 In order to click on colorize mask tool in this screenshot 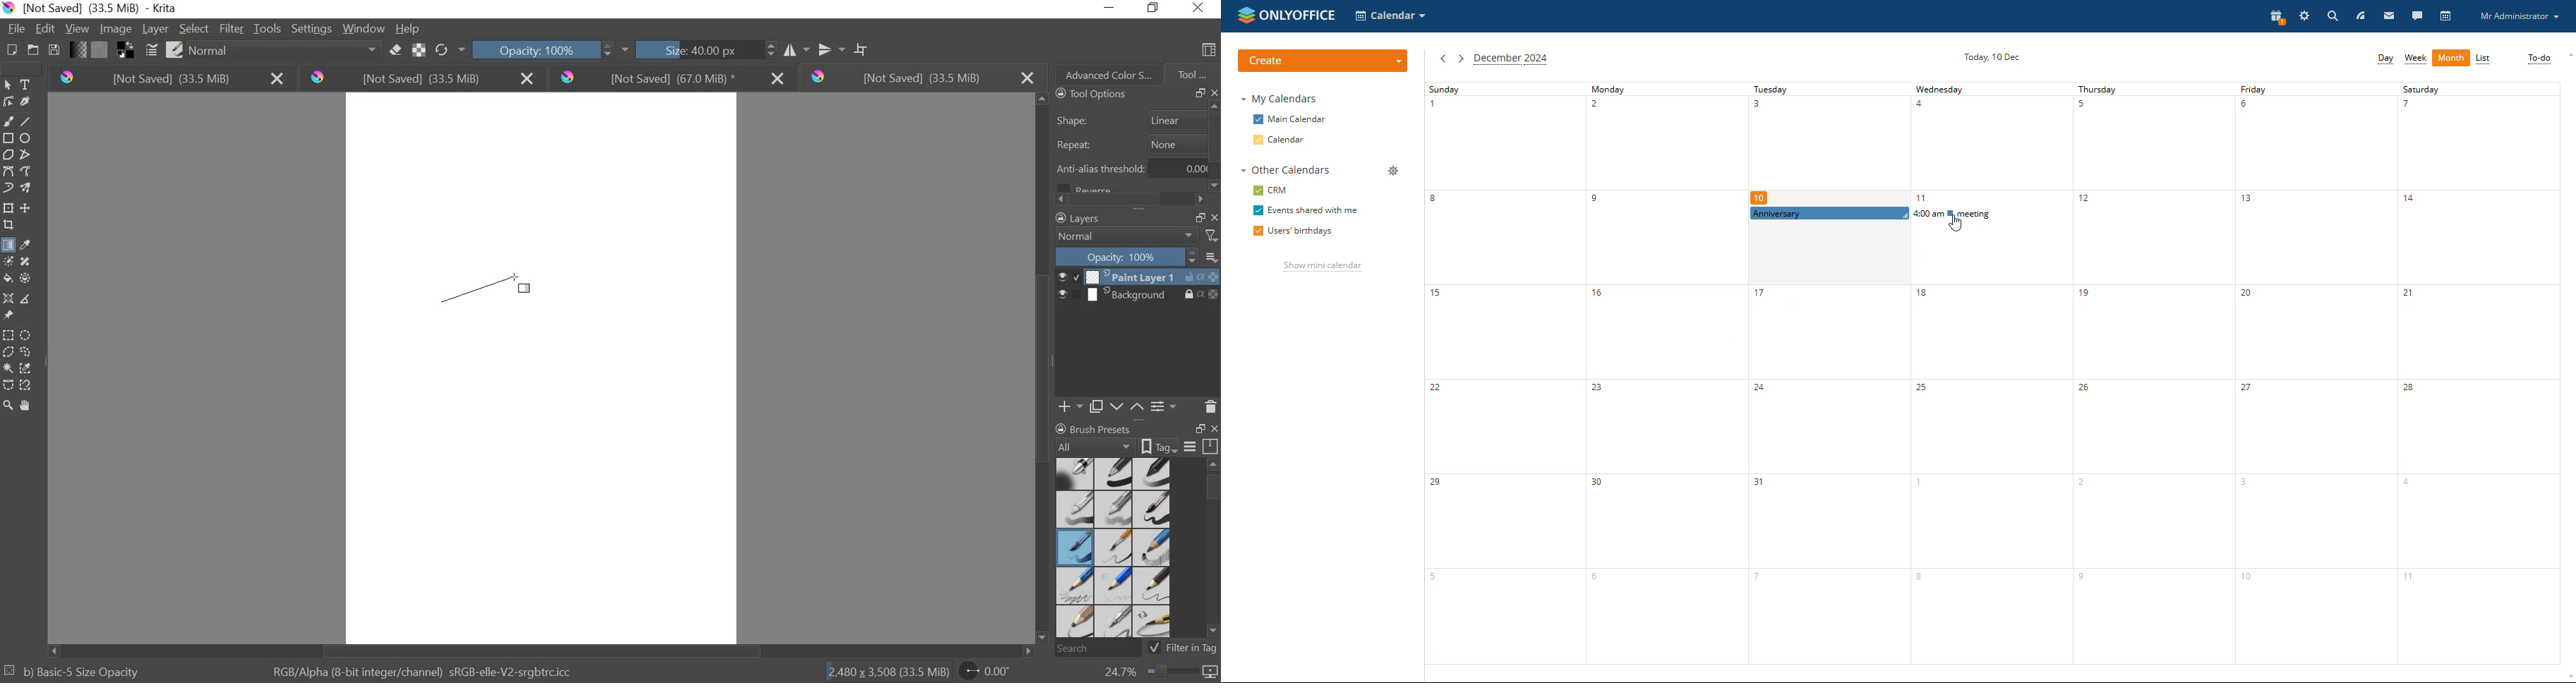, I will do `click(11, 261)`.